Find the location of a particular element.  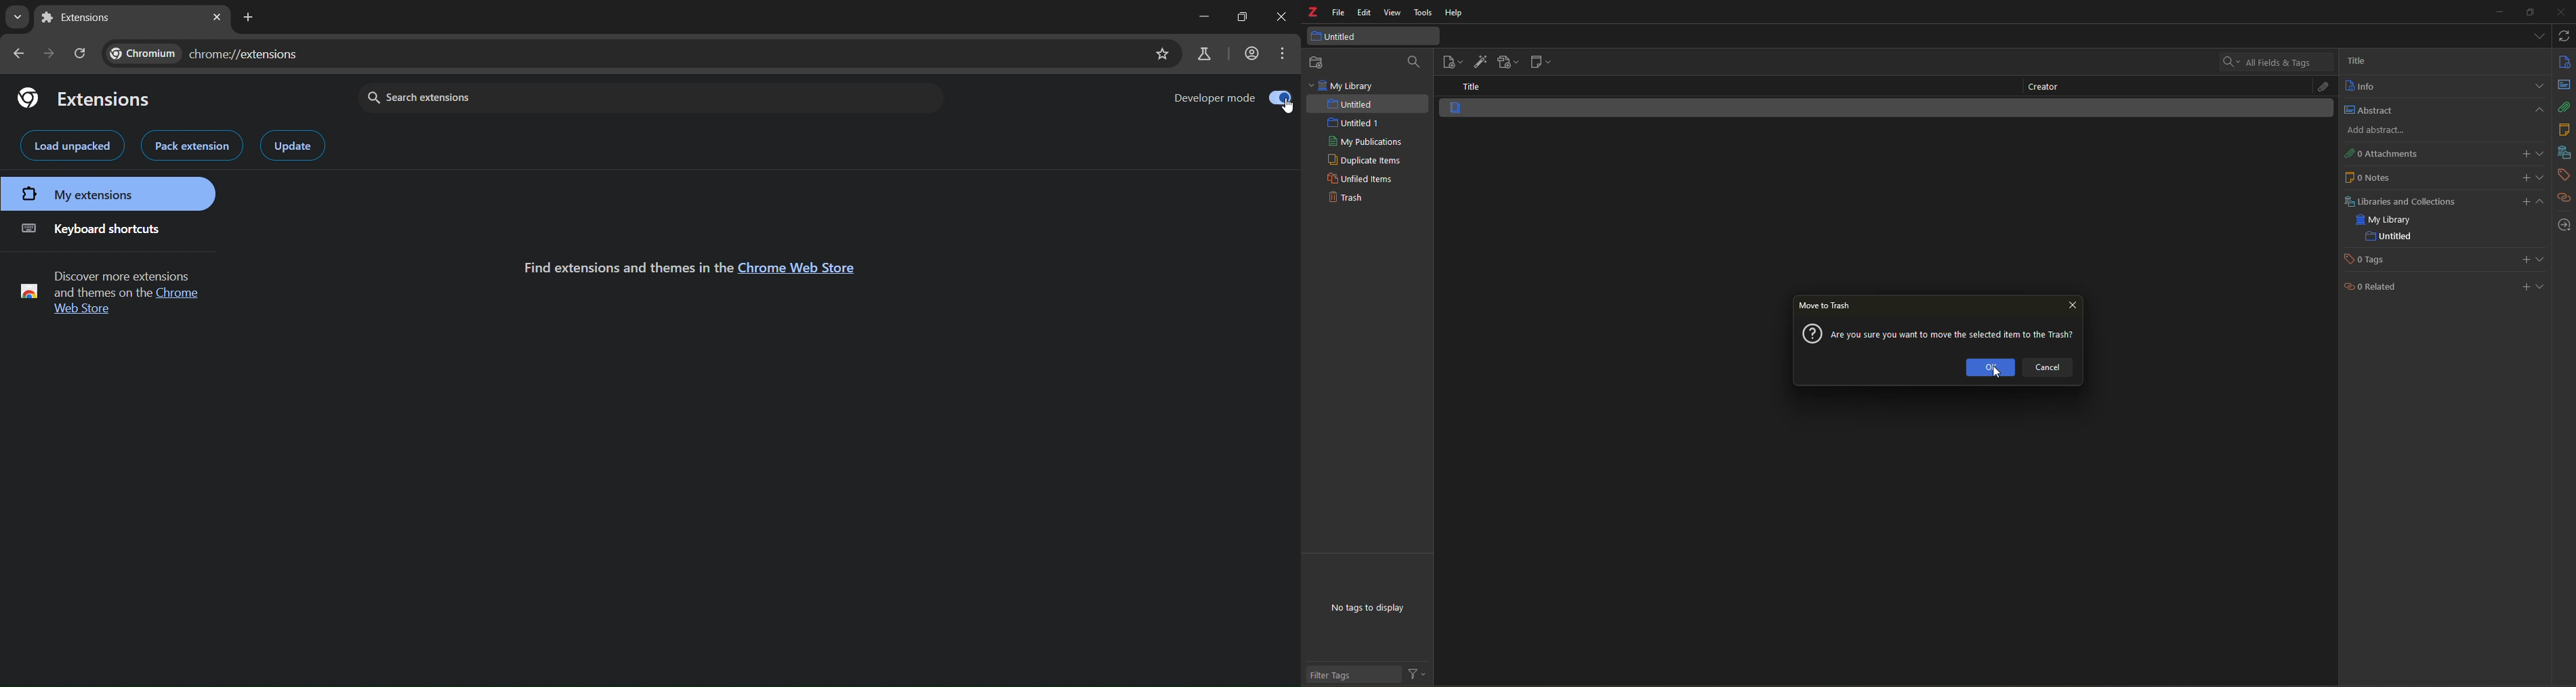

creator is located at coordinates (2042, 88).